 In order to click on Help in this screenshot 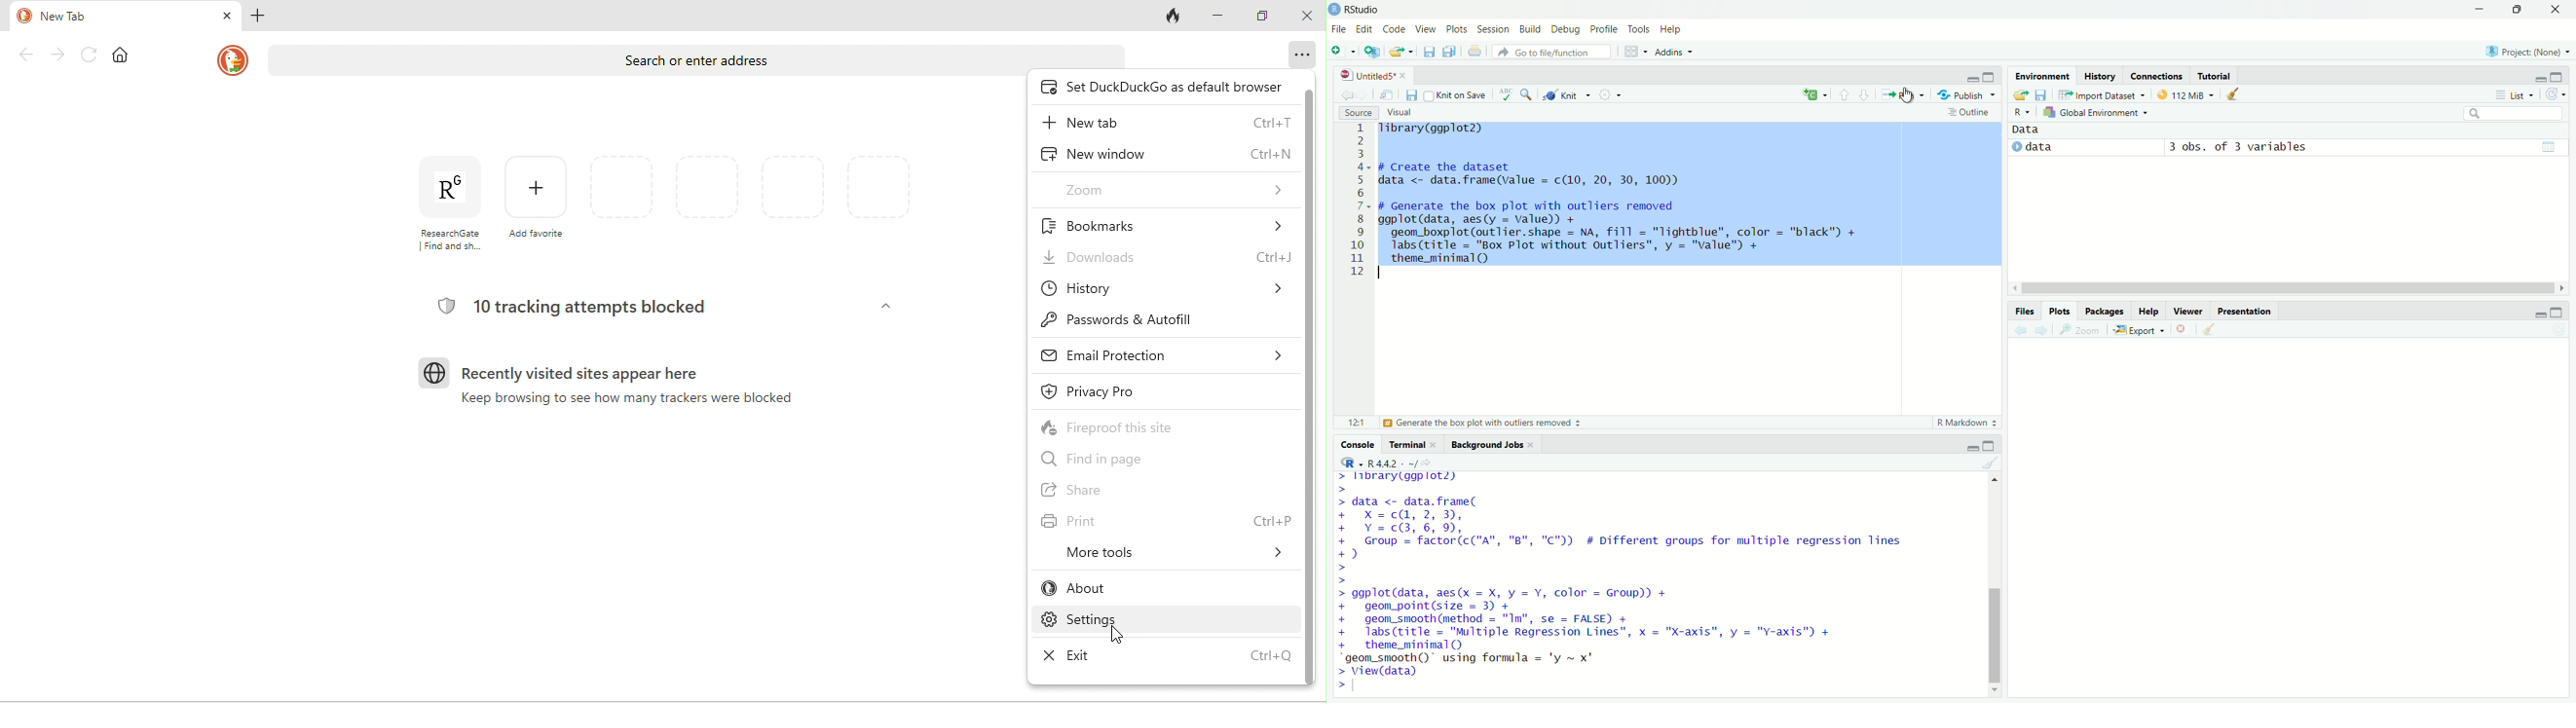, I will do `click(2147, 310)`.